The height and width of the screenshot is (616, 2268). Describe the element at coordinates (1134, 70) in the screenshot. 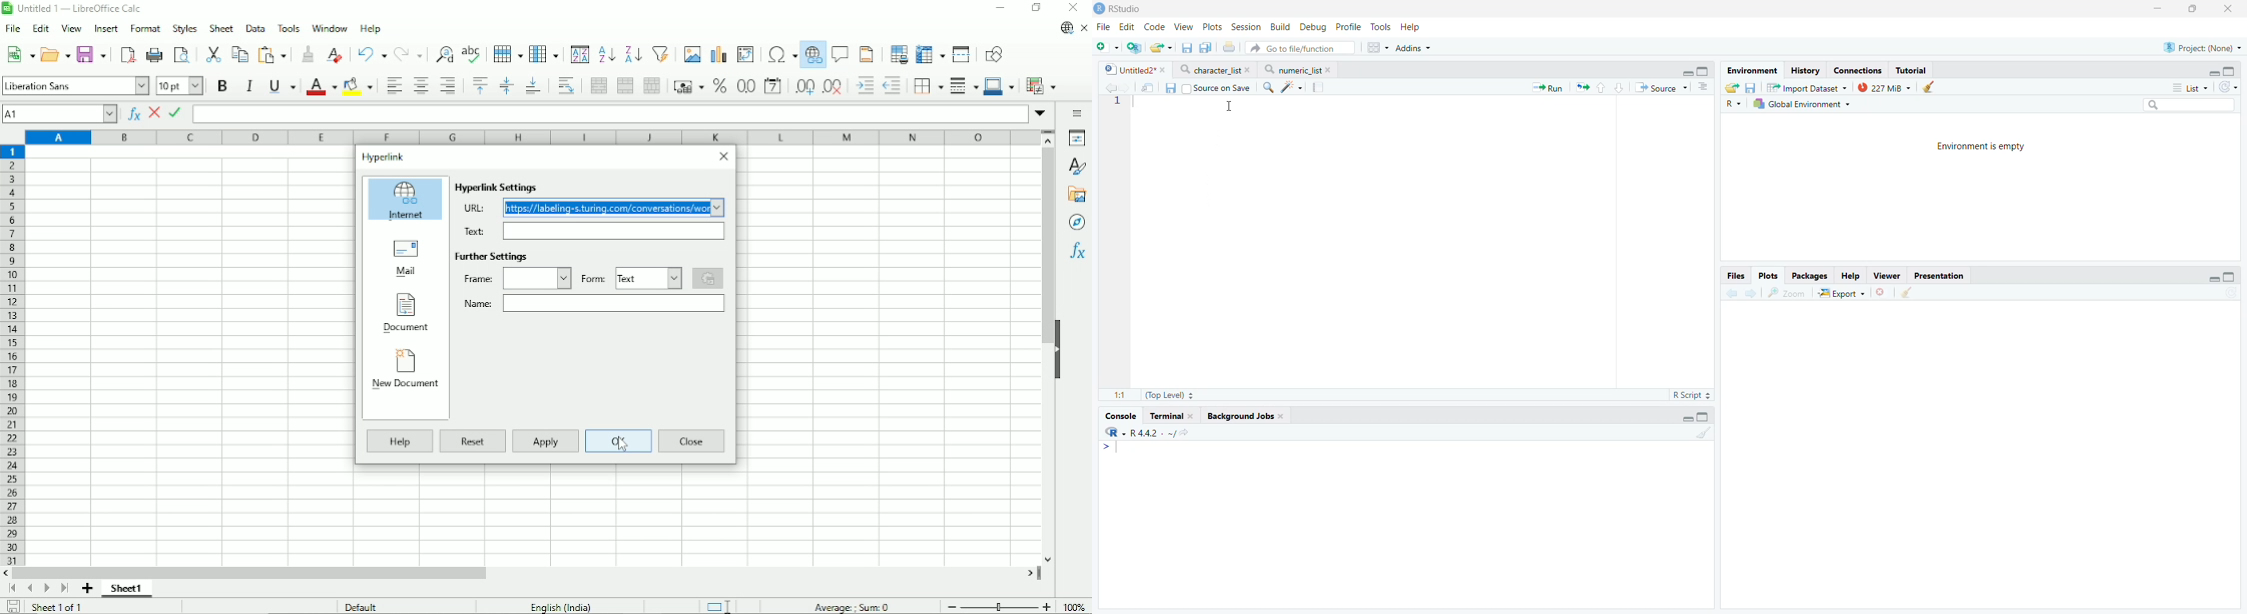

I see `Untitled2*` at that location.